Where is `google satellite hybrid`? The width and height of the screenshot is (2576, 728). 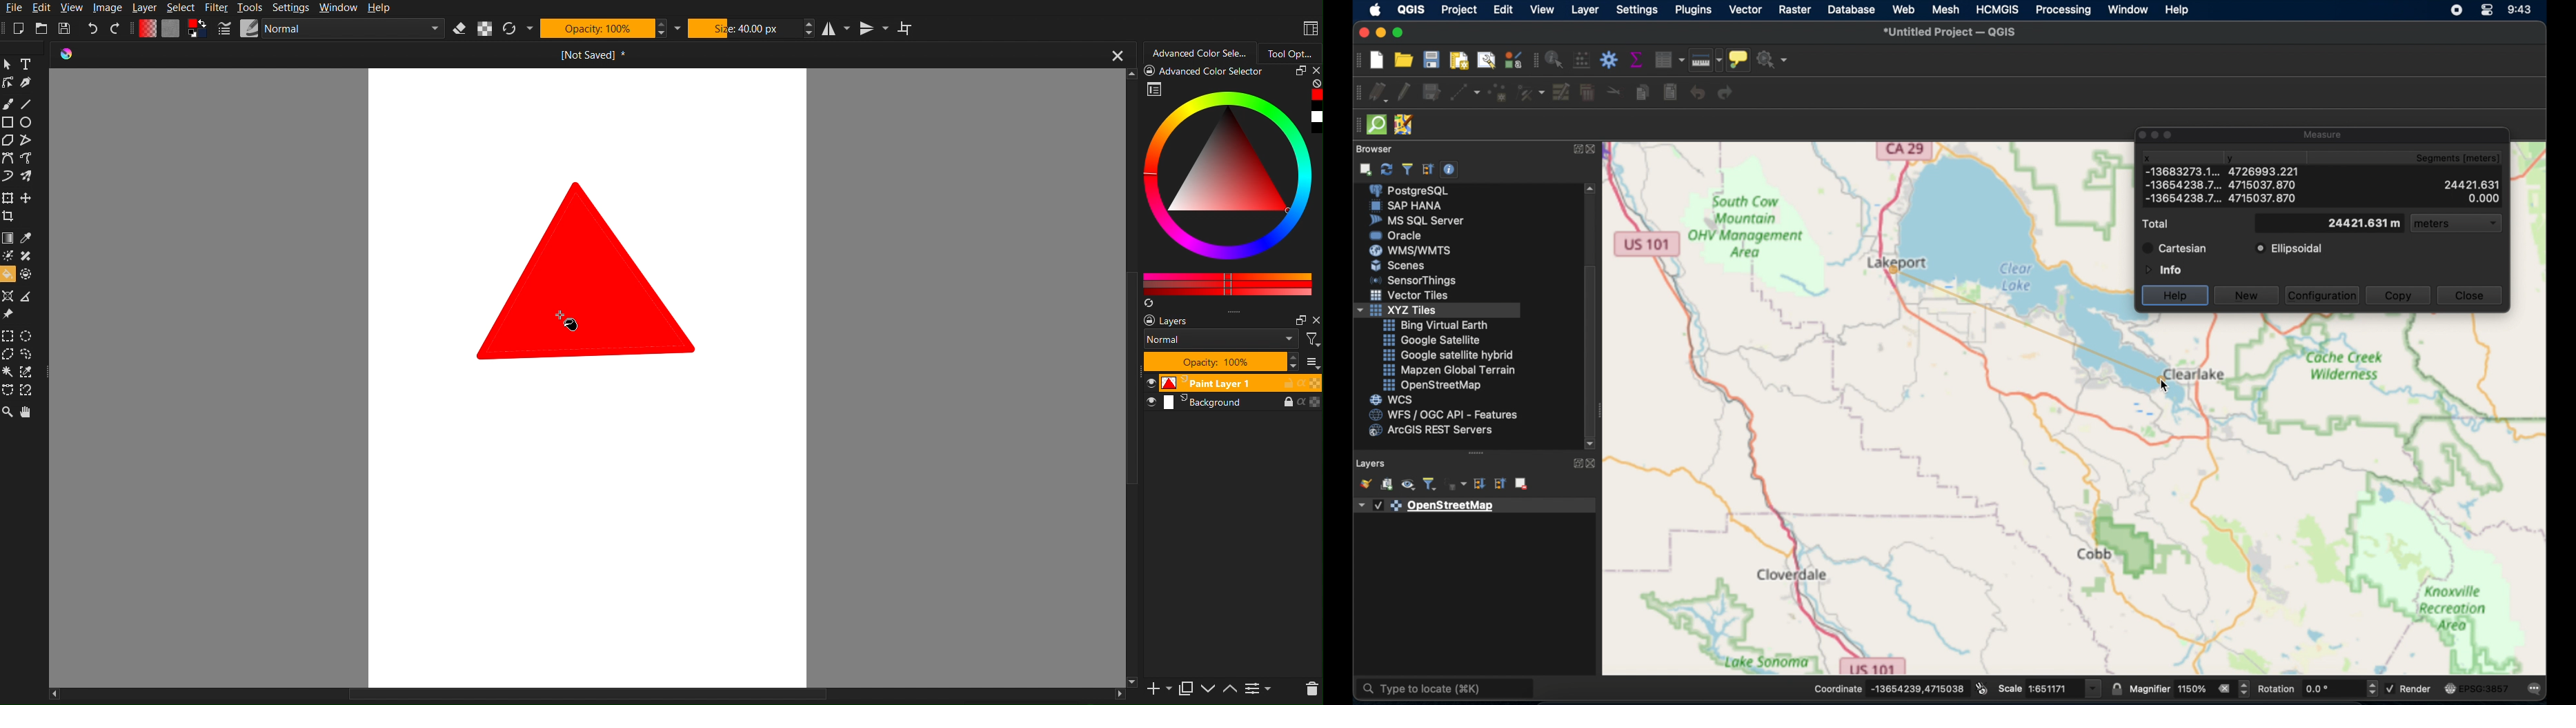
google satellite hybrid is located at coordinates (1449, 354).